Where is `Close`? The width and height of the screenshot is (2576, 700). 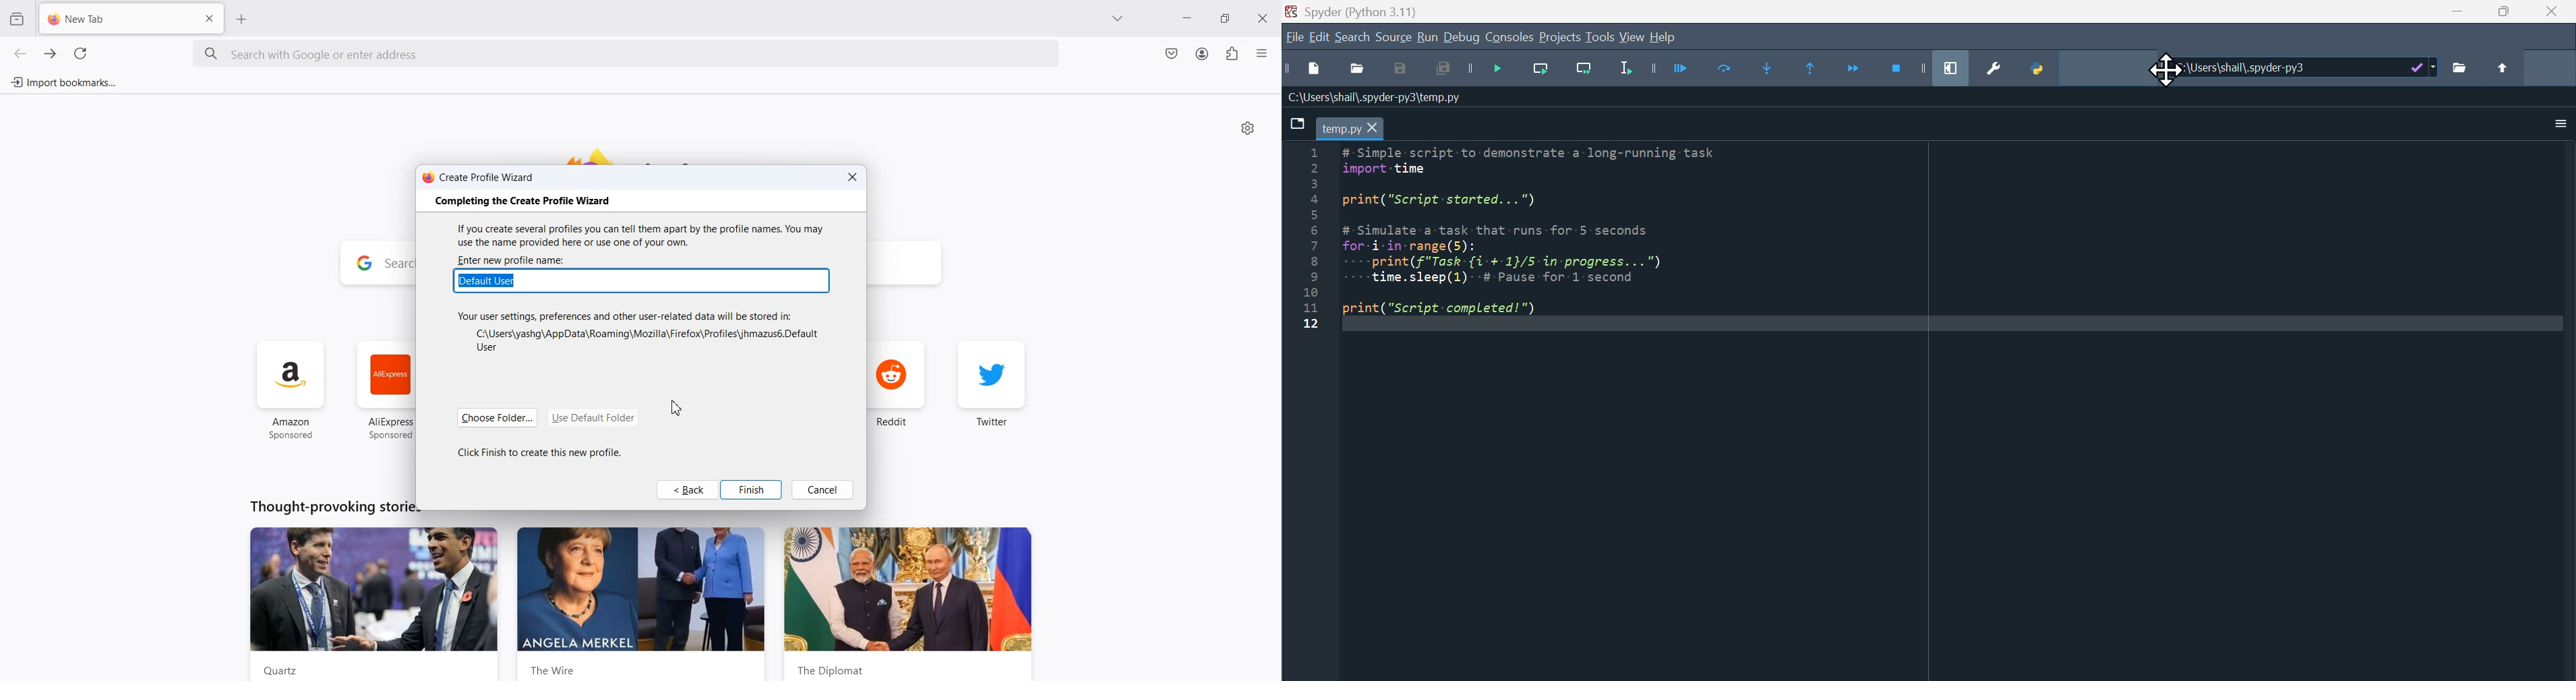
Close is located at coordinates (853, 176).